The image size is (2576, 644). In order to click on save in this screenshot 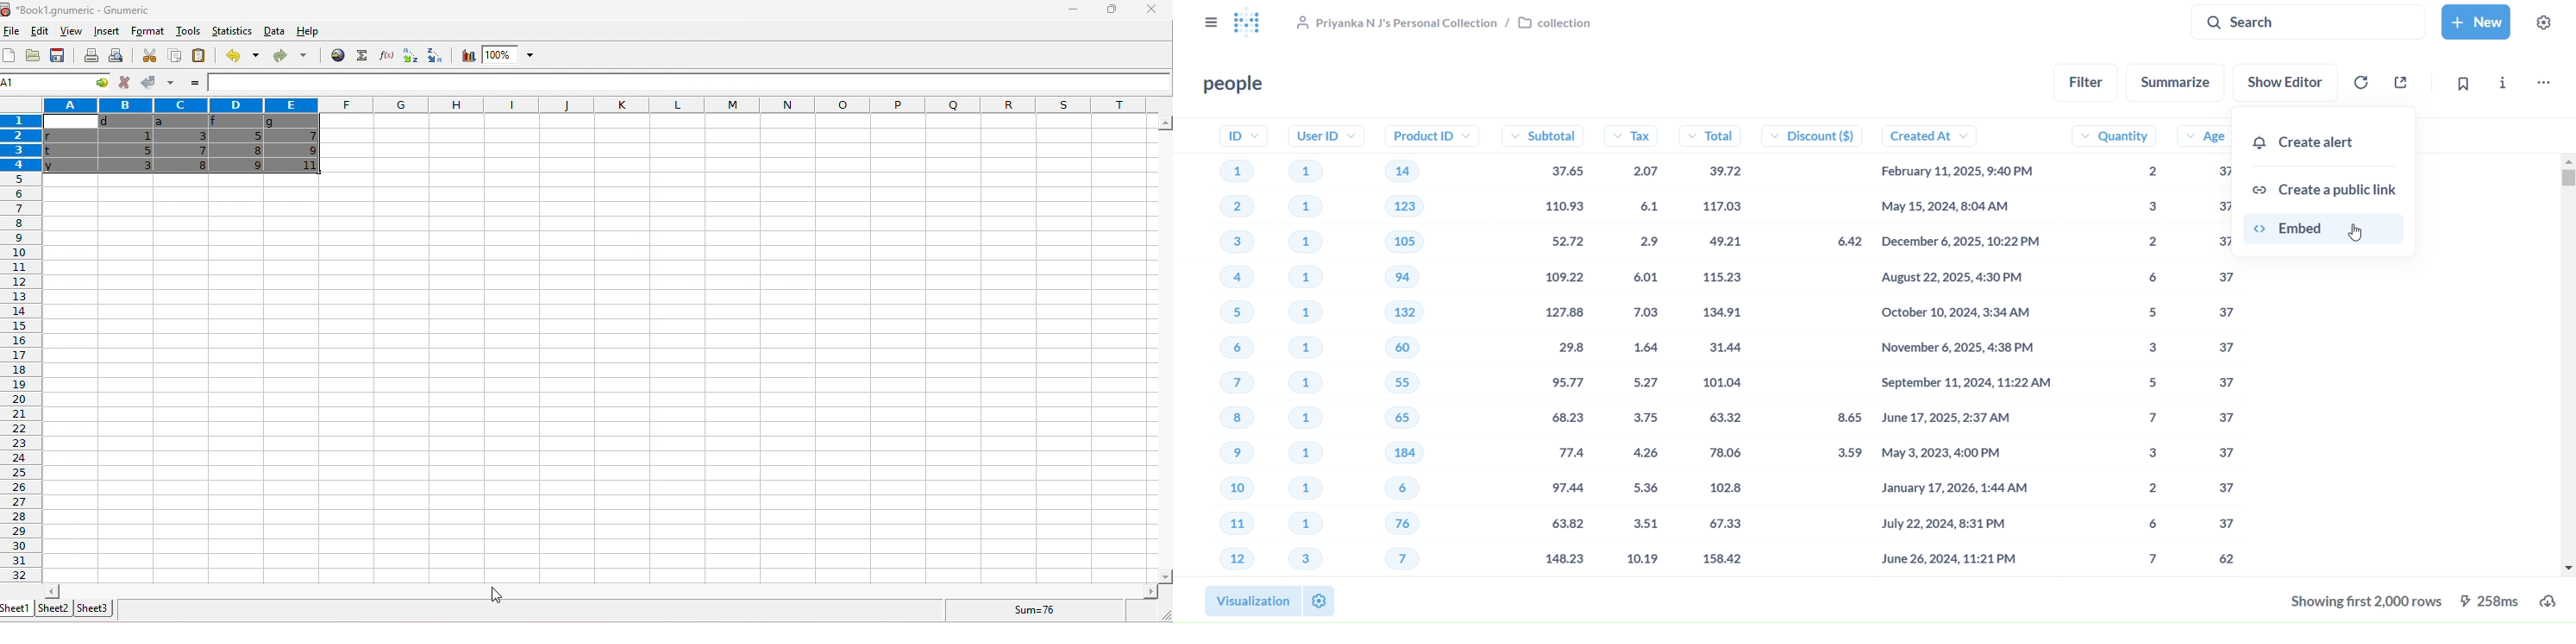, I will do `click(60, 56)`.